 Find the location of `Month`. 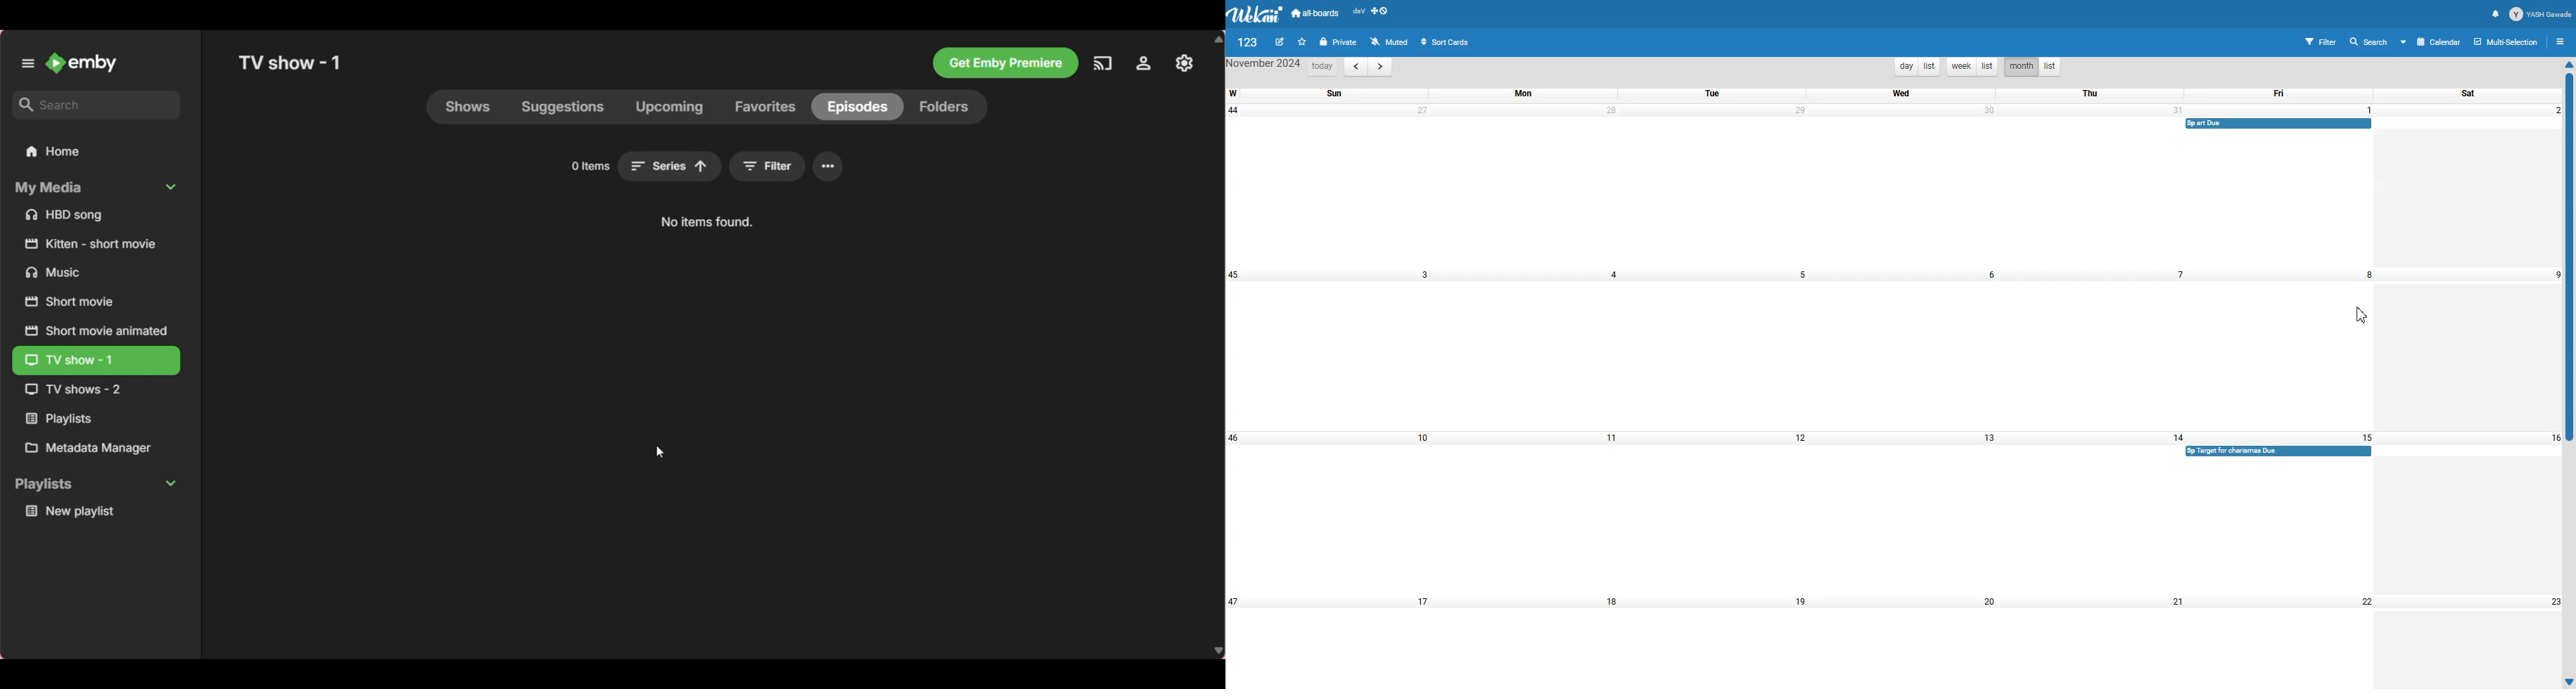

Month is located at coordinates (2020, 67).